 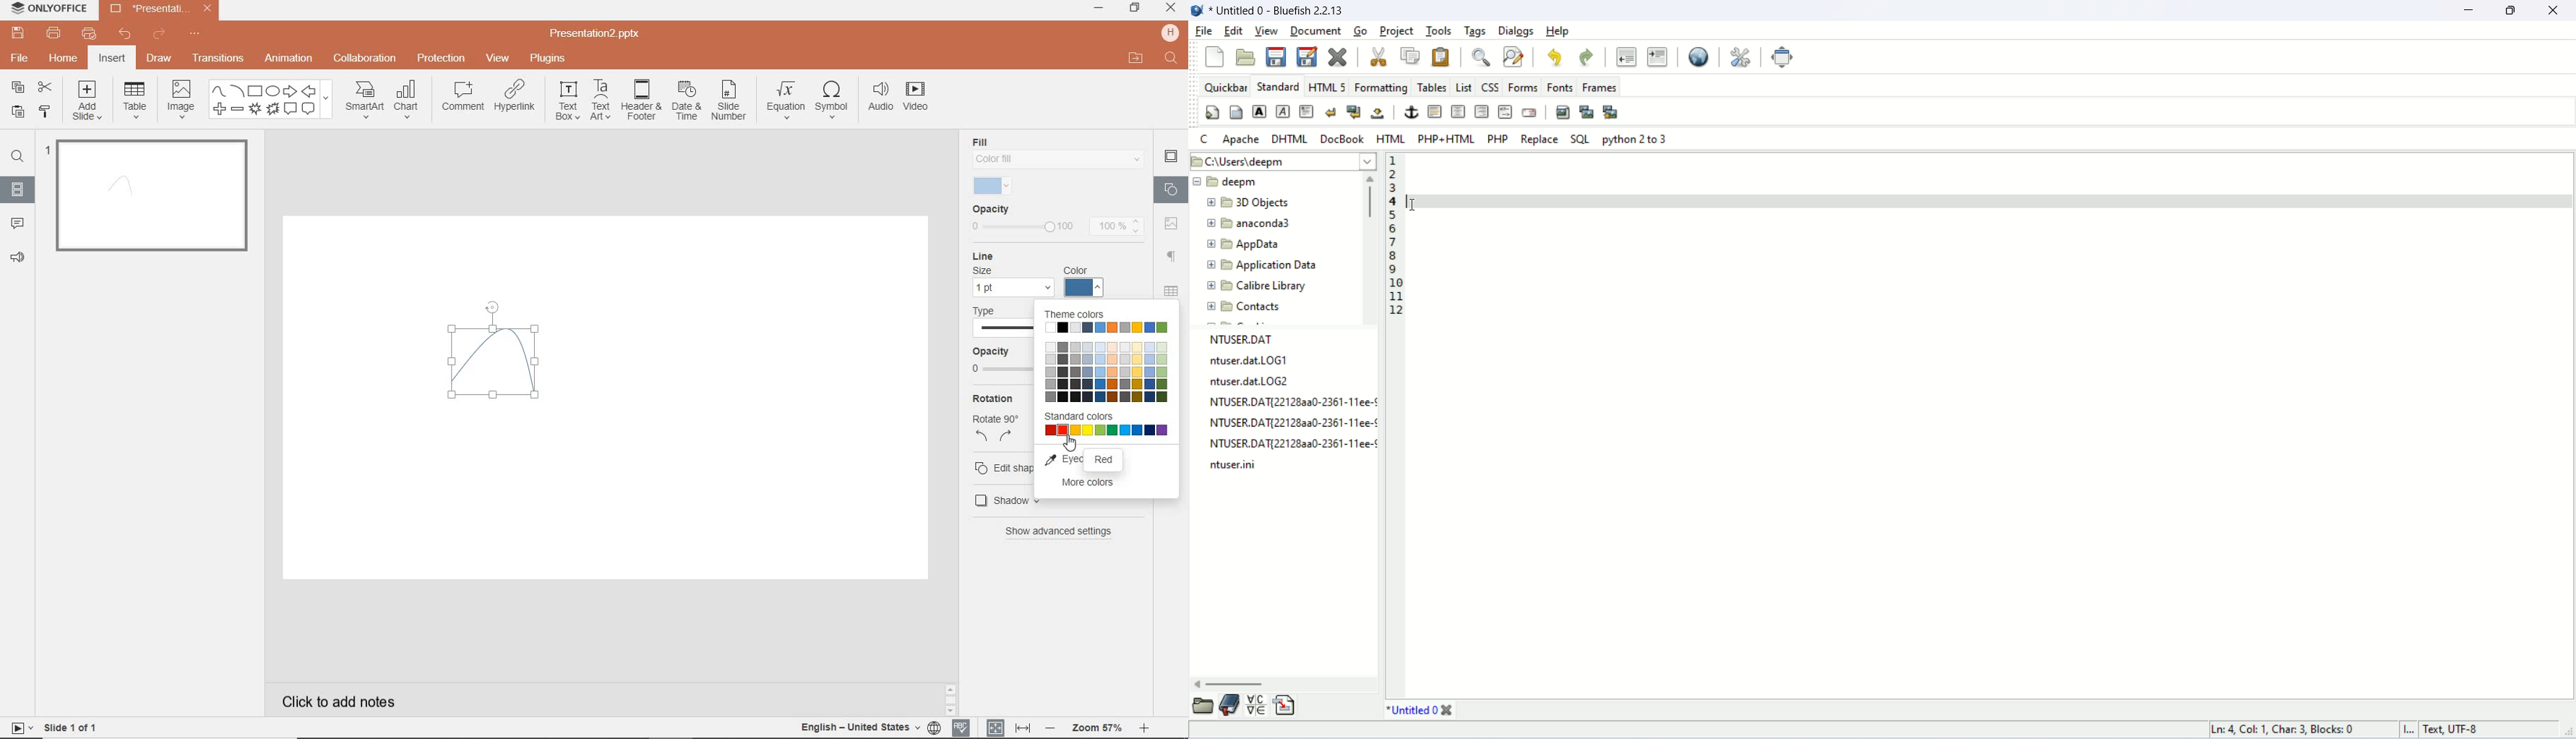 I want to click on TEXT BOX, so click(x=566, y=103).